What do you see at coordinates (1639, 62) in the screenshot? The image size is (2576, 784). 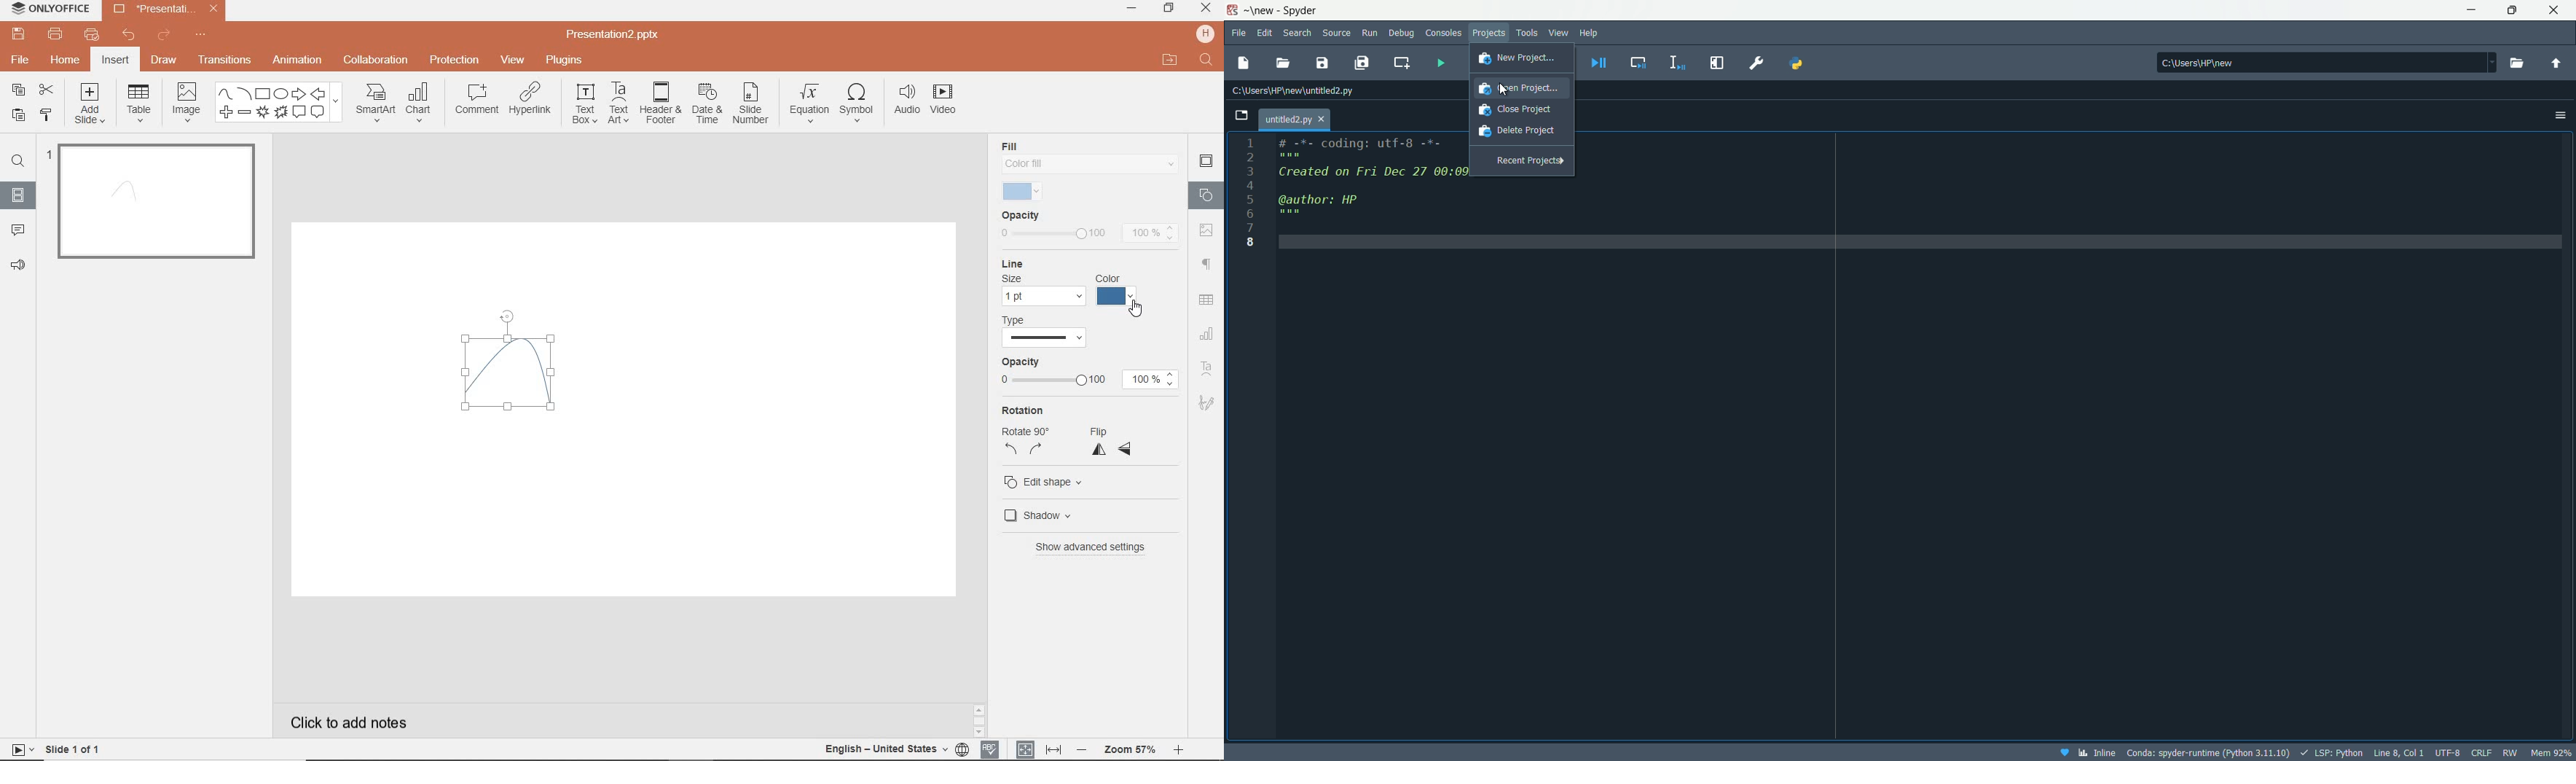 I see `Debug cell` at bounding box center [1639, 62].